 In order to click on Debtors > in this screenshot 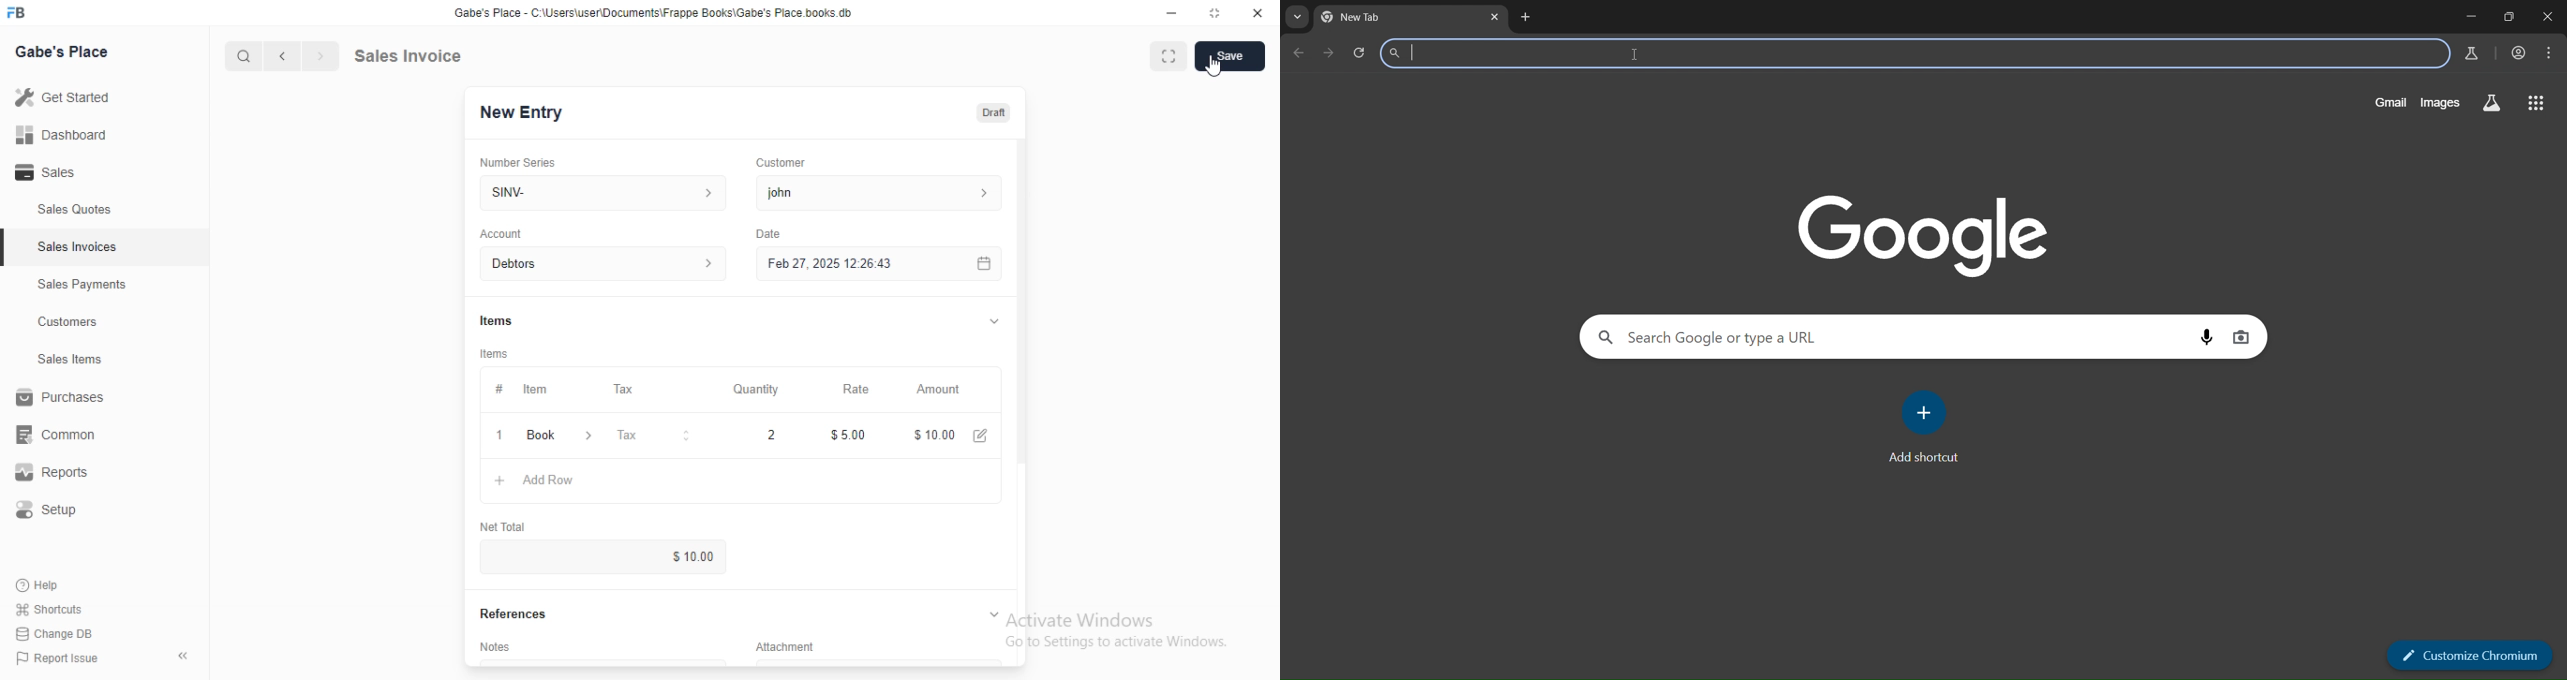, I will do `click(599, 263)`.